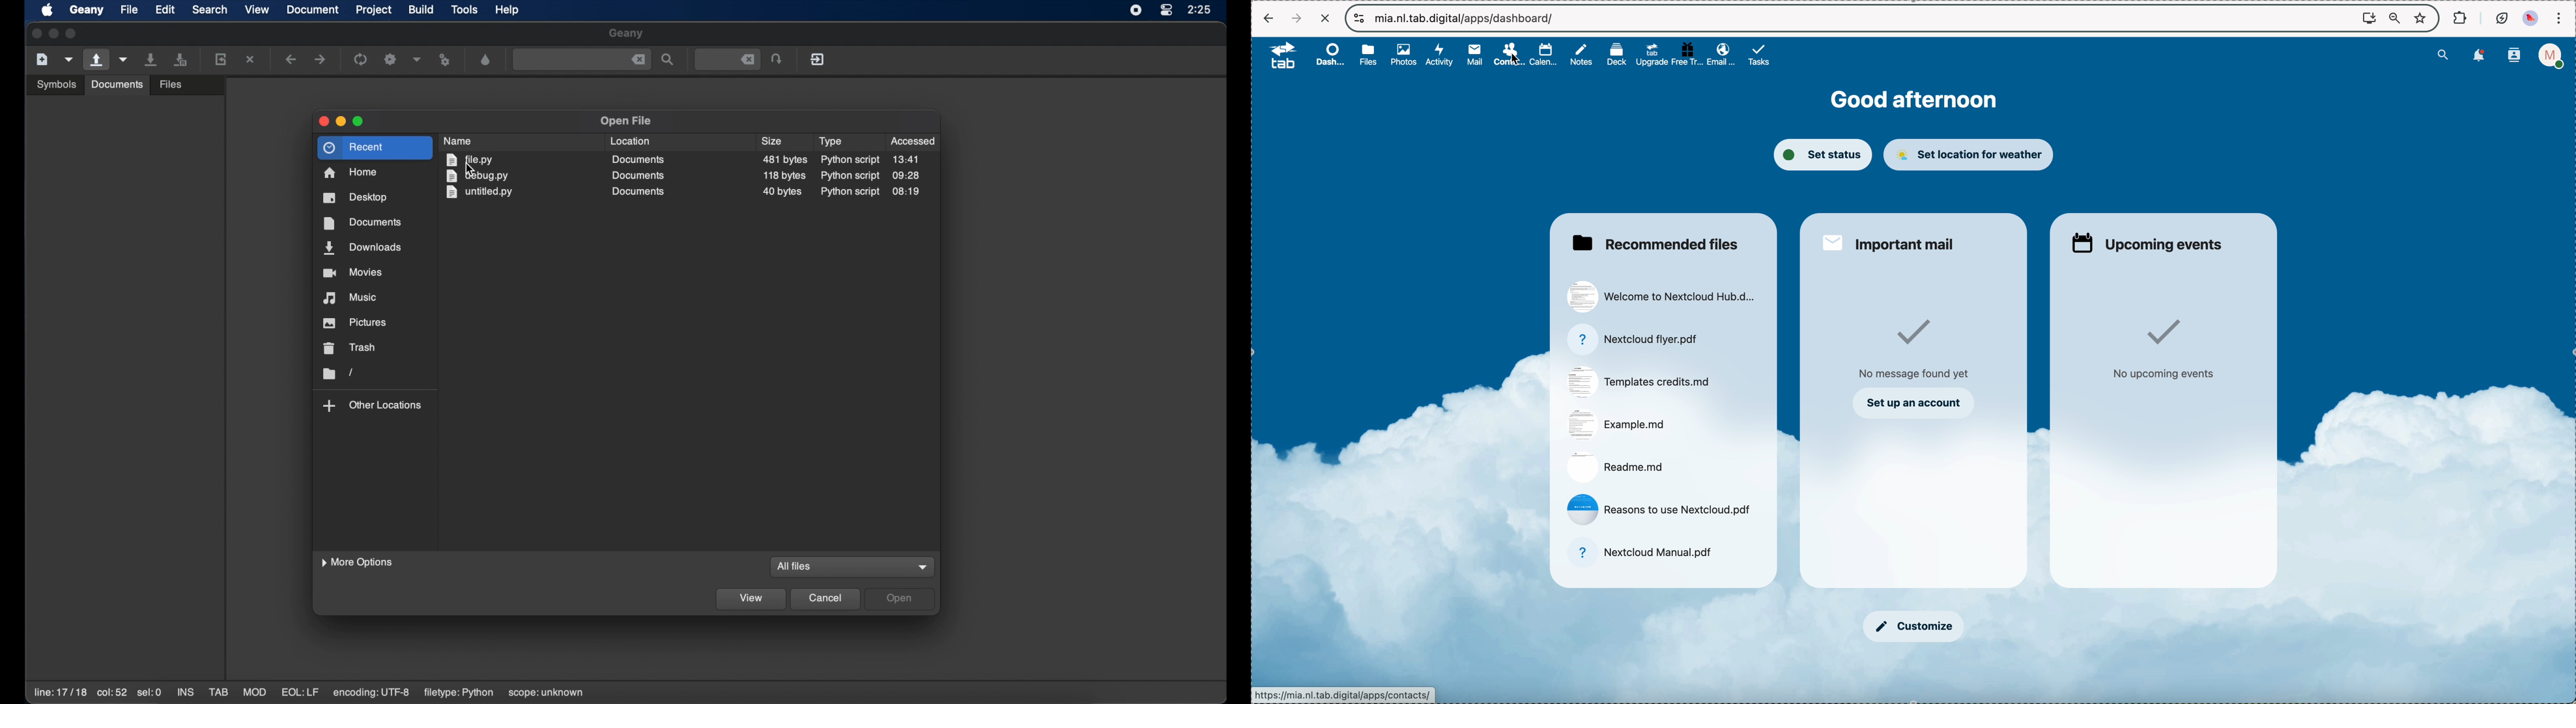  I want to click on extensions, so click(2459, 18).